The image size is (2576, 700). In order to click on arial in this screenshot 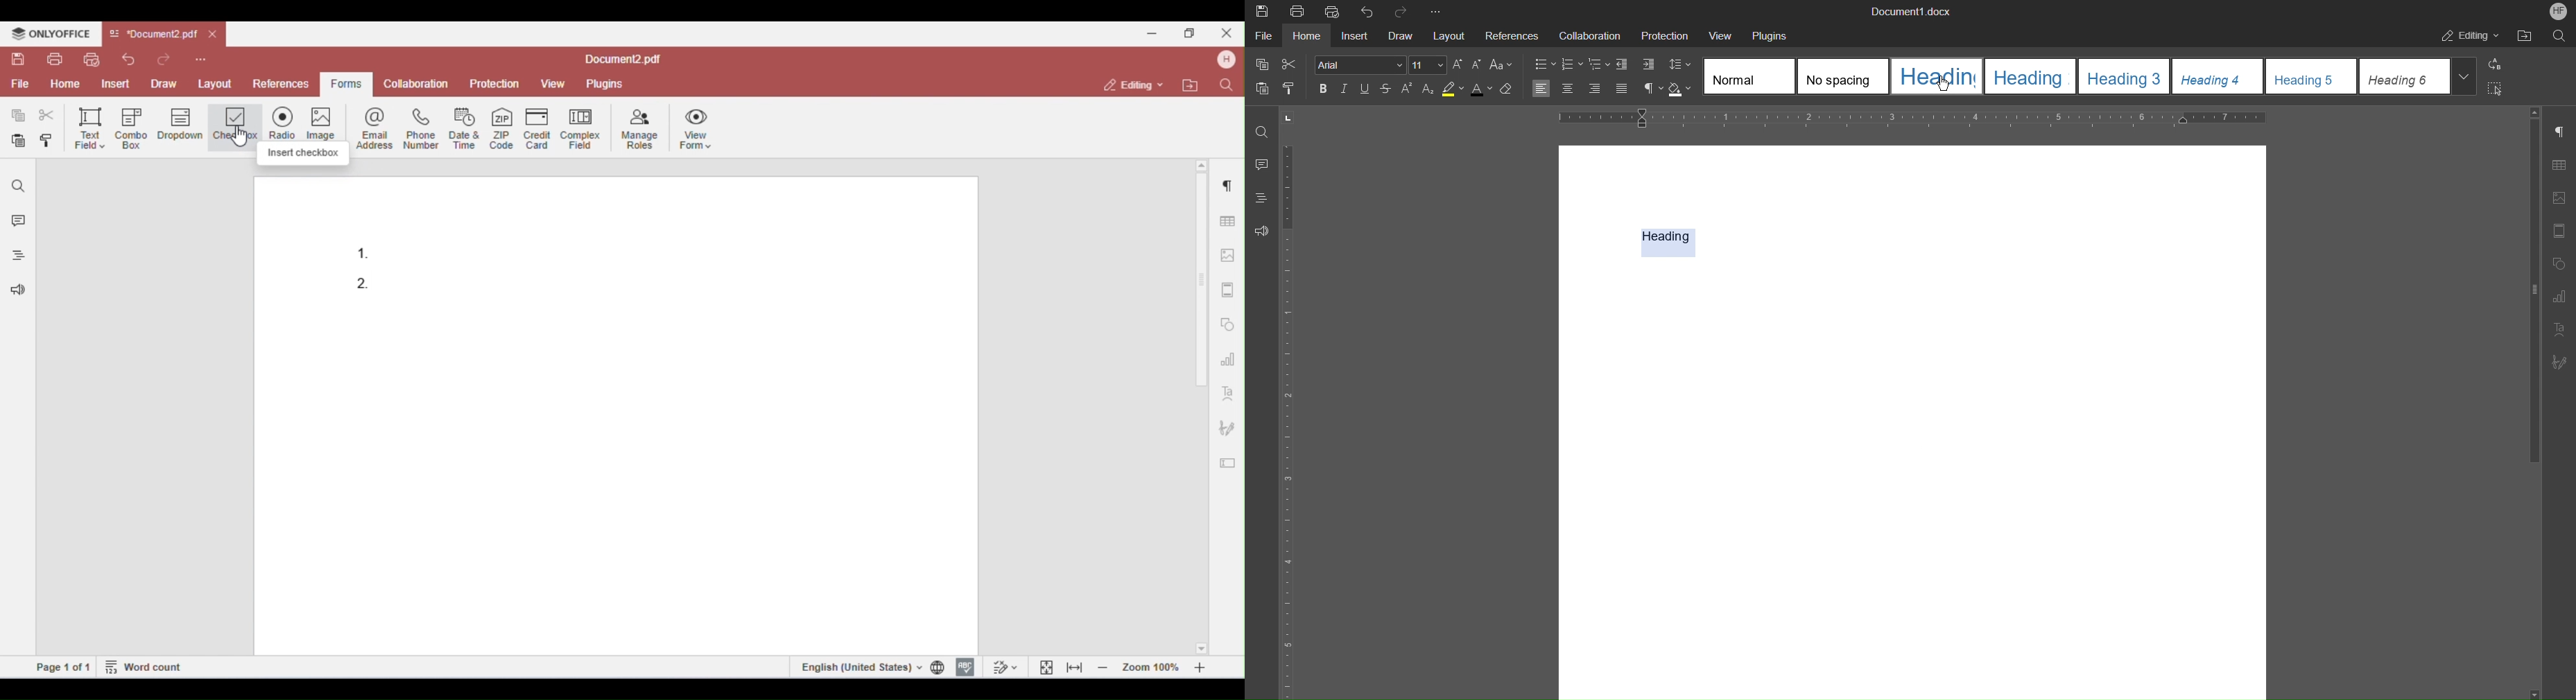, I will do `click(1362, 64)`.